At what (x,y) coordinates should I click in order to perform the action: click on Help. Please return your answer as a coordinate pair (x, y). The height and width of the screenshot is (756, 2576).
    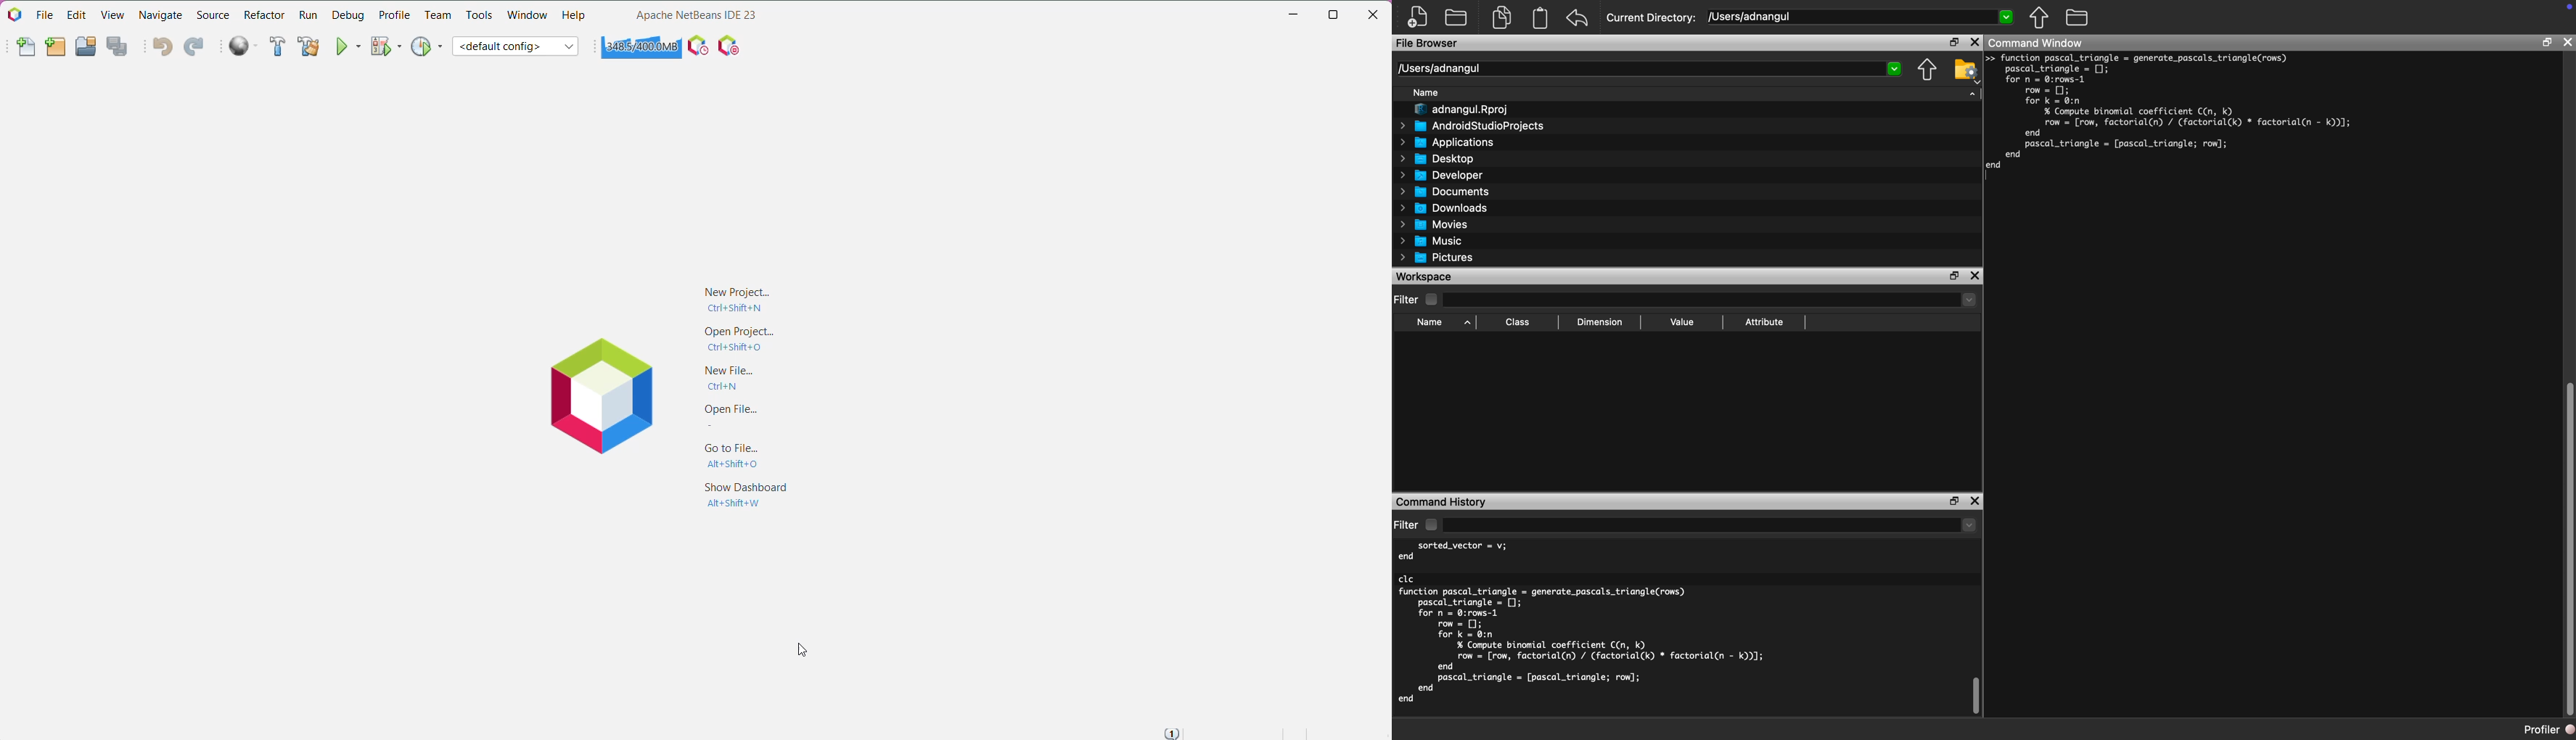
    Looking at the image, I should click on (574, 17).